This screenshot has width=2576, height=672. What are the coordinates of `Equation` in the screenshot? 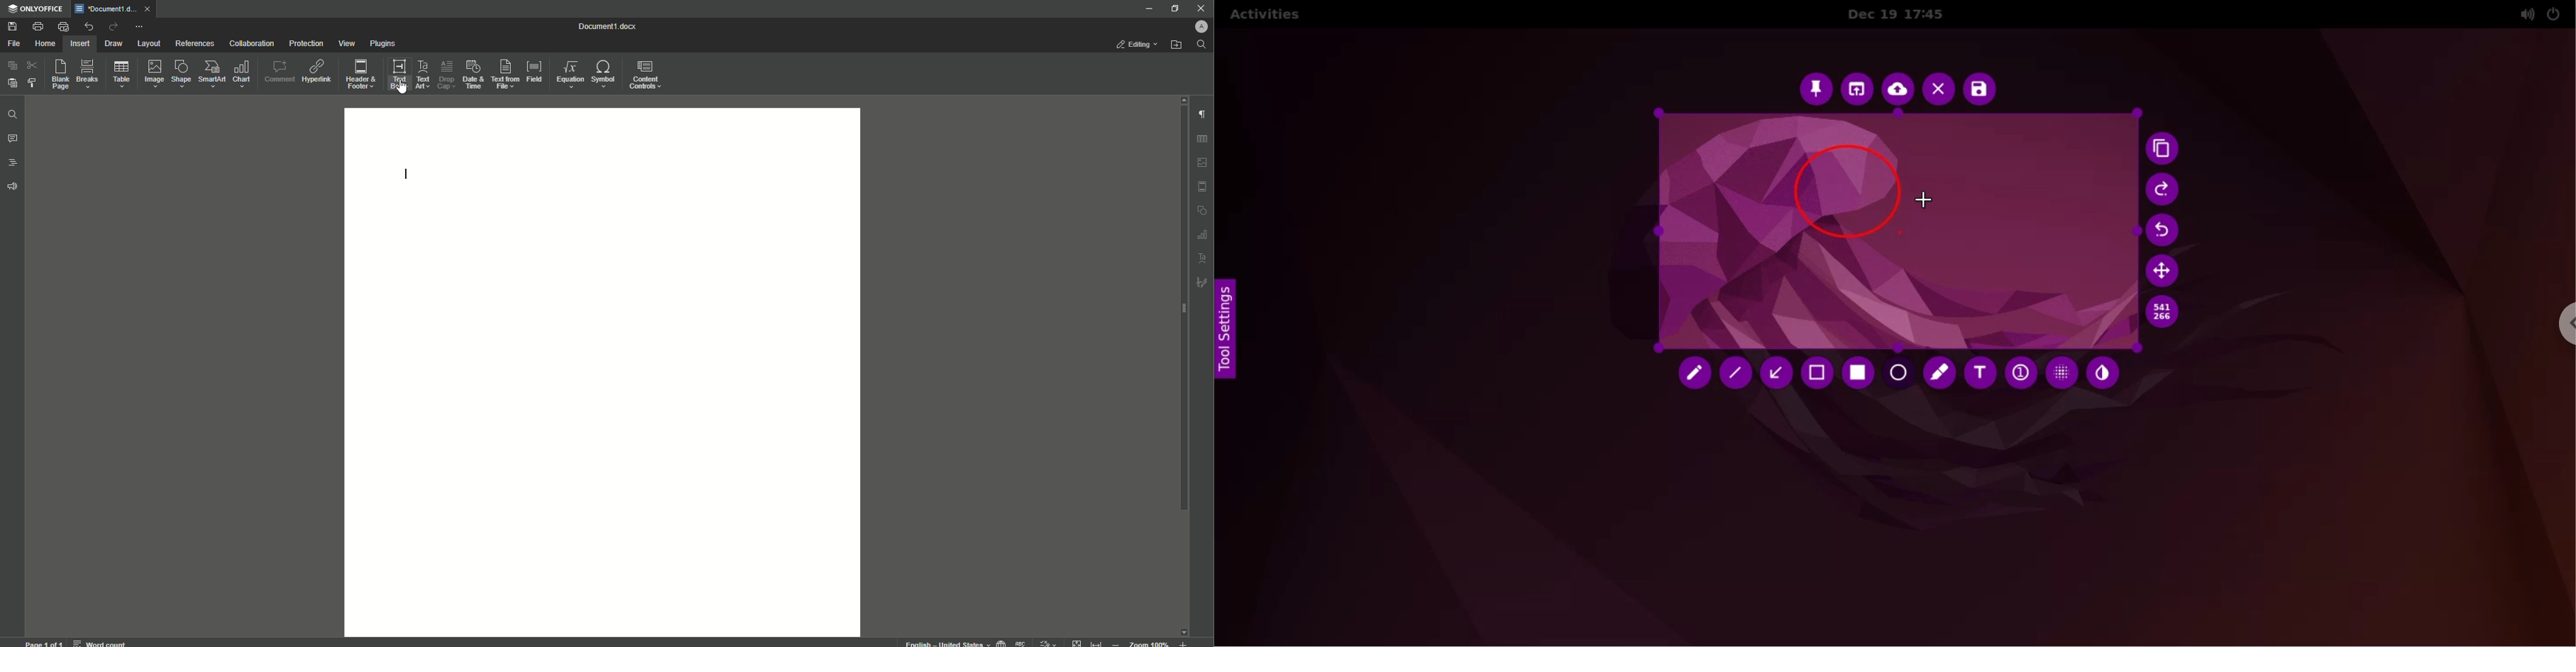 It's located at (567, 73).